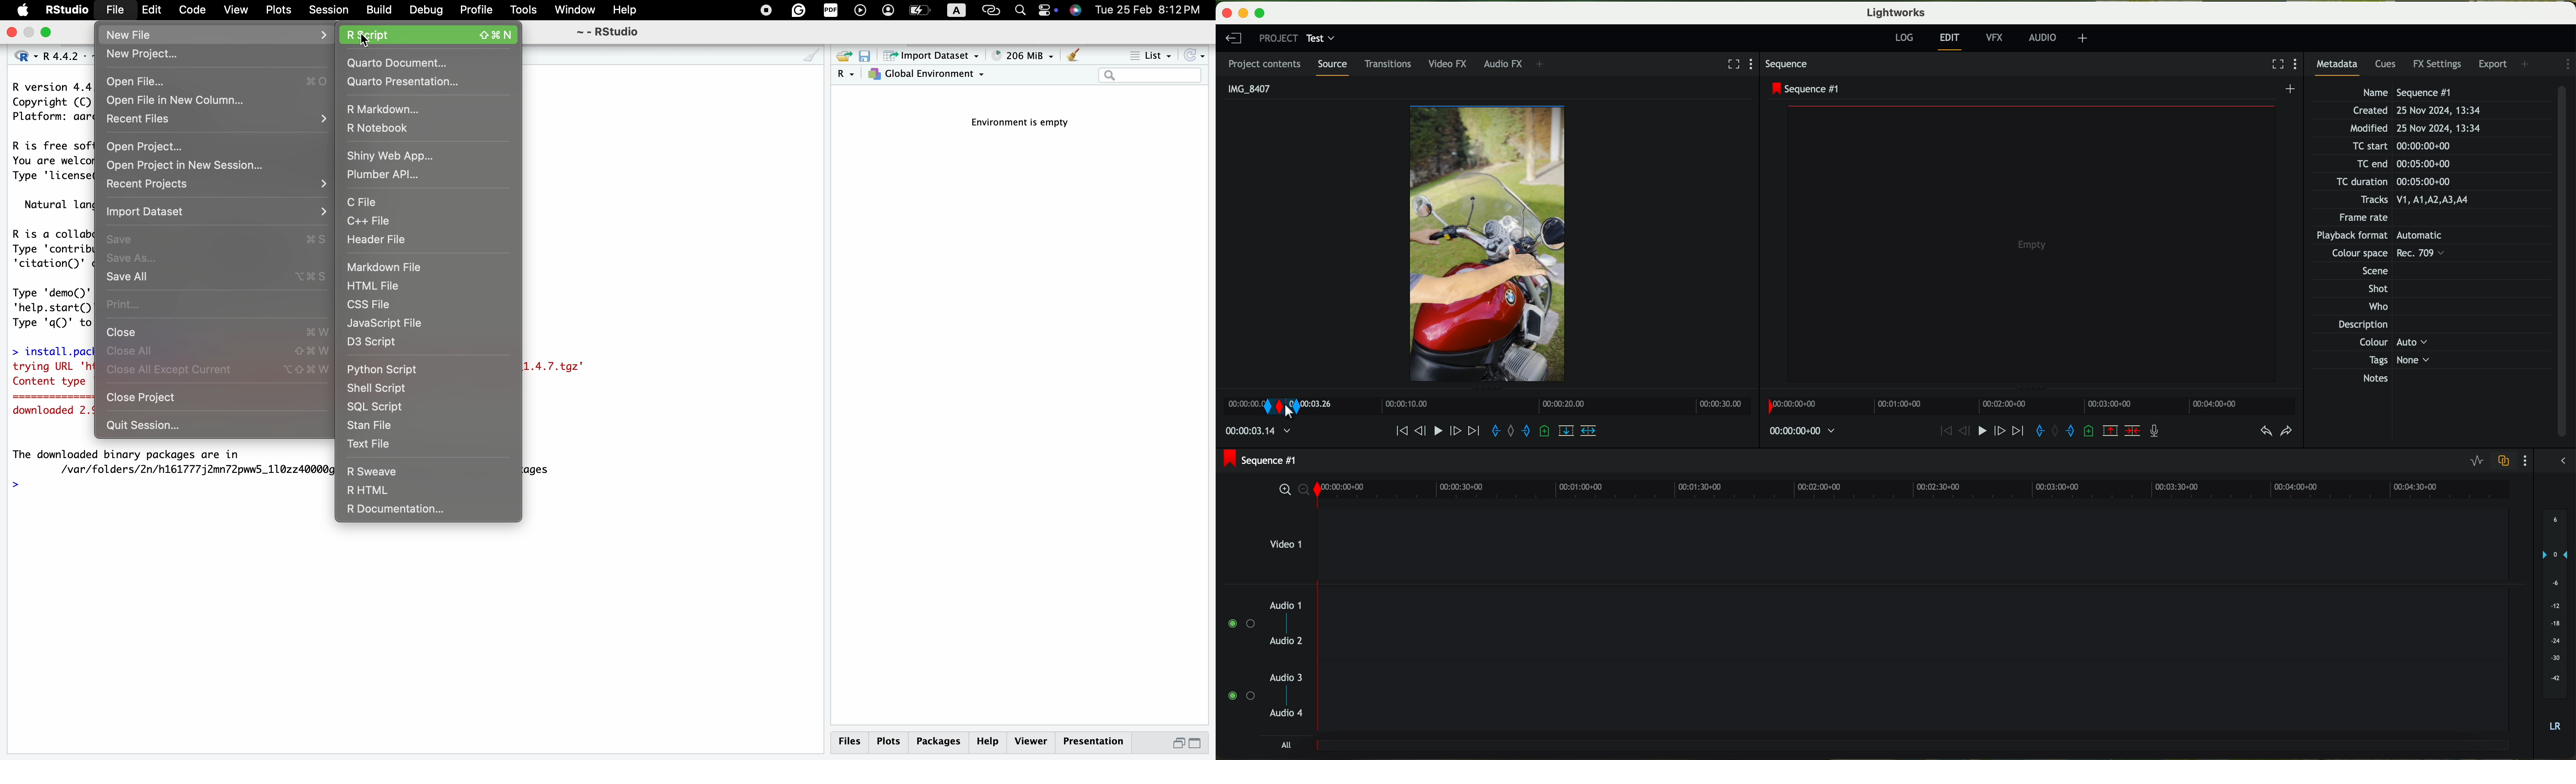 The image size is (2576, 784). What do you see at coordinates (218, 120) in the screenshot?
I see `recent files` at bounding box center [218, 120].